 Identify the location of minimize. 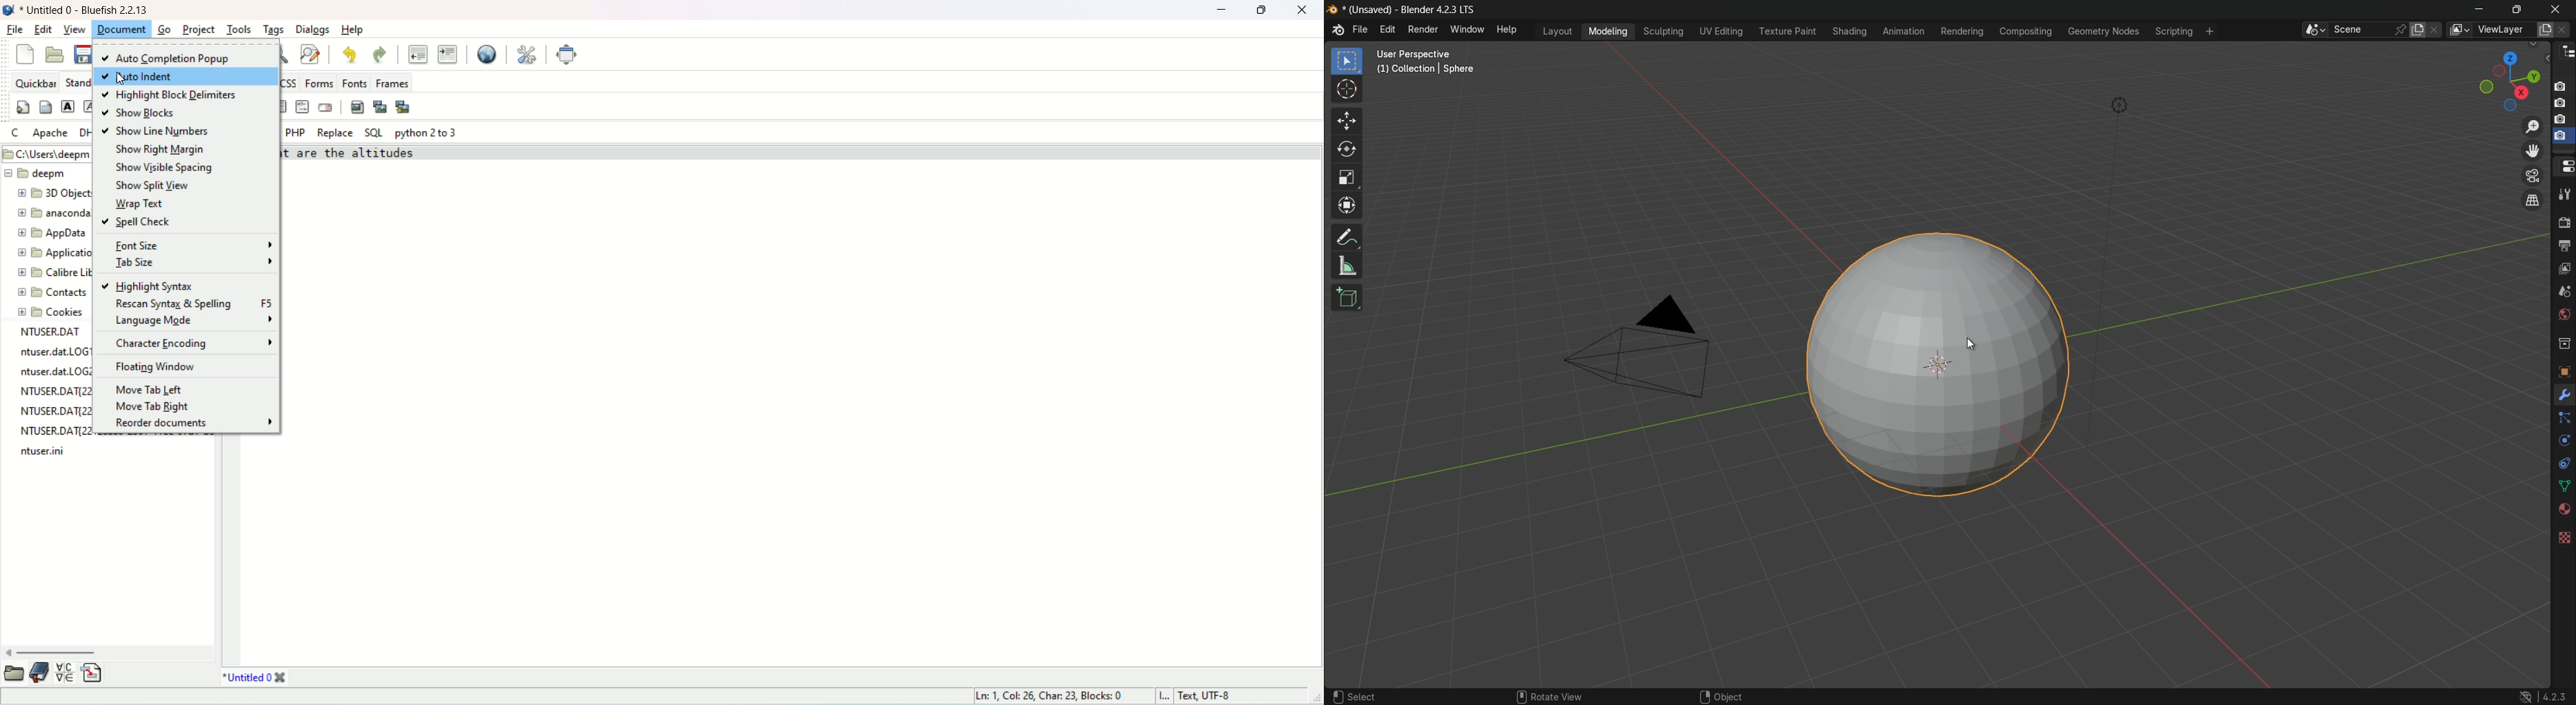
(2477, 10).